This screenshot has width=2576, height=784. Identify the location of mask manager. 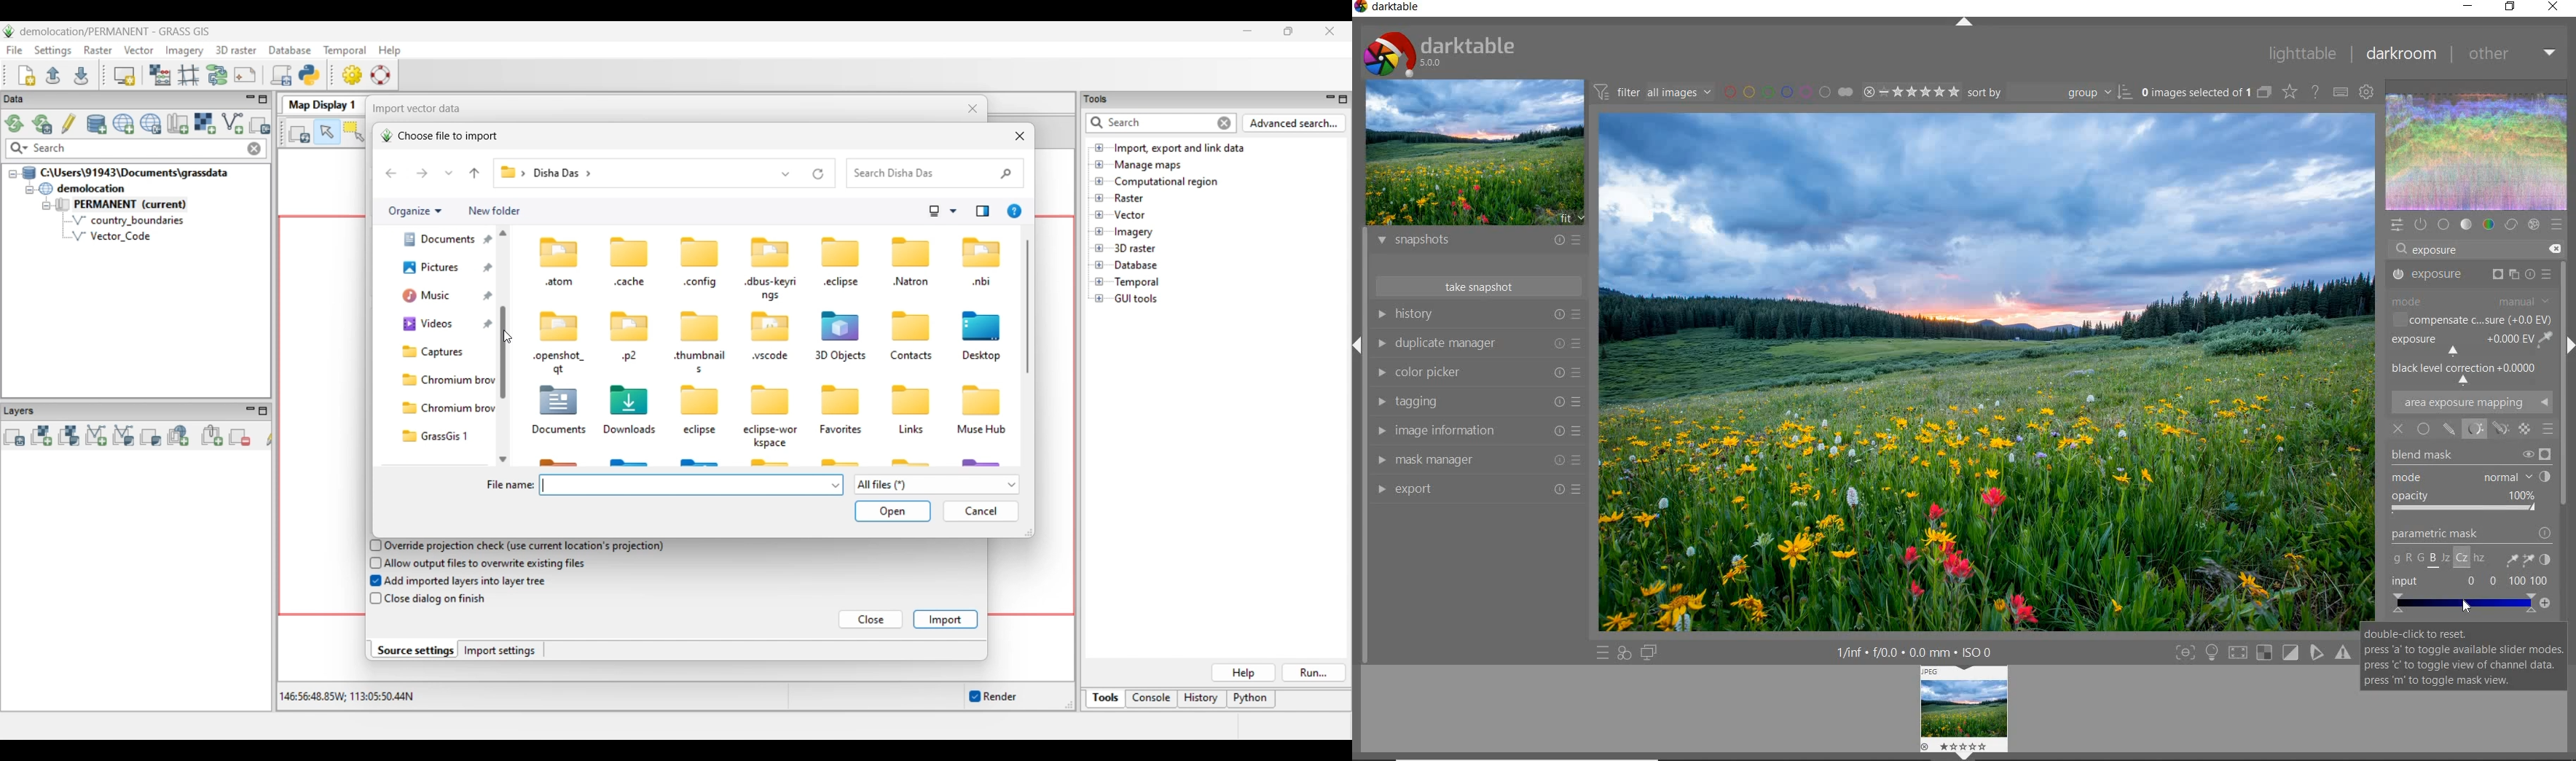
(1477, 460).